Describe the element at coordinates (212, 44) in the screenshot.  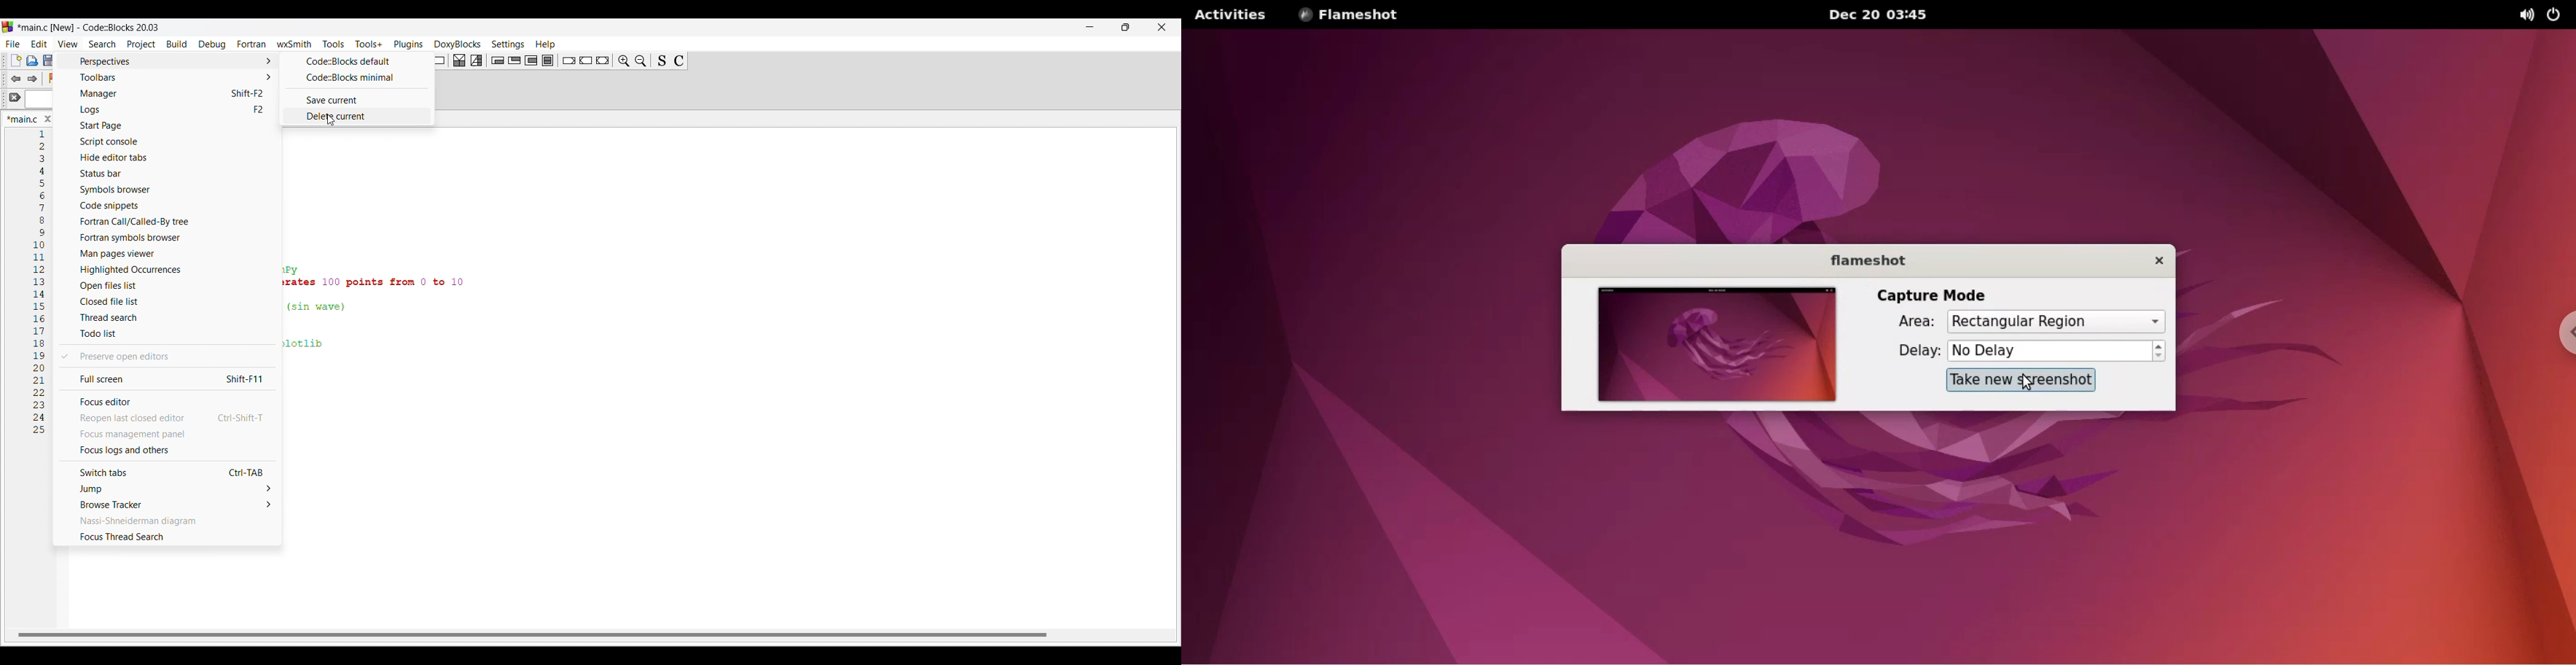
I see `Debug menu` at that location.